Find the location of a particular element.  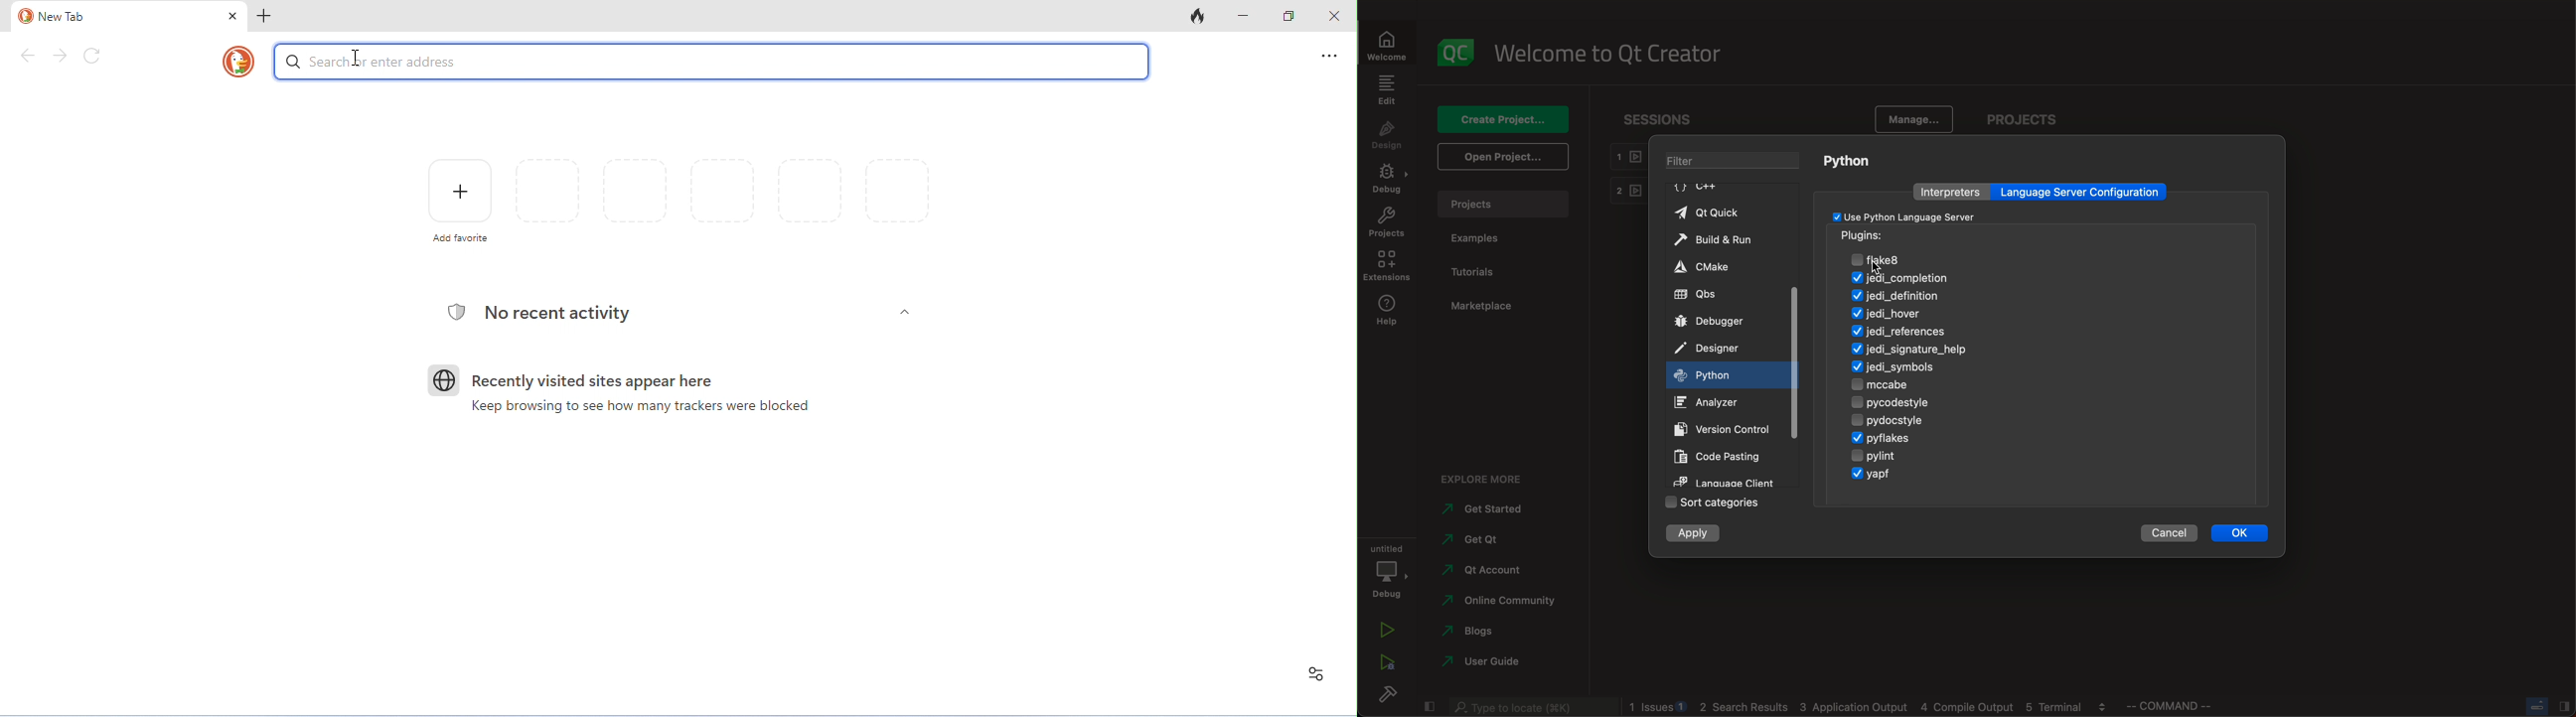

cmake is located at coordinates (1706, 266).